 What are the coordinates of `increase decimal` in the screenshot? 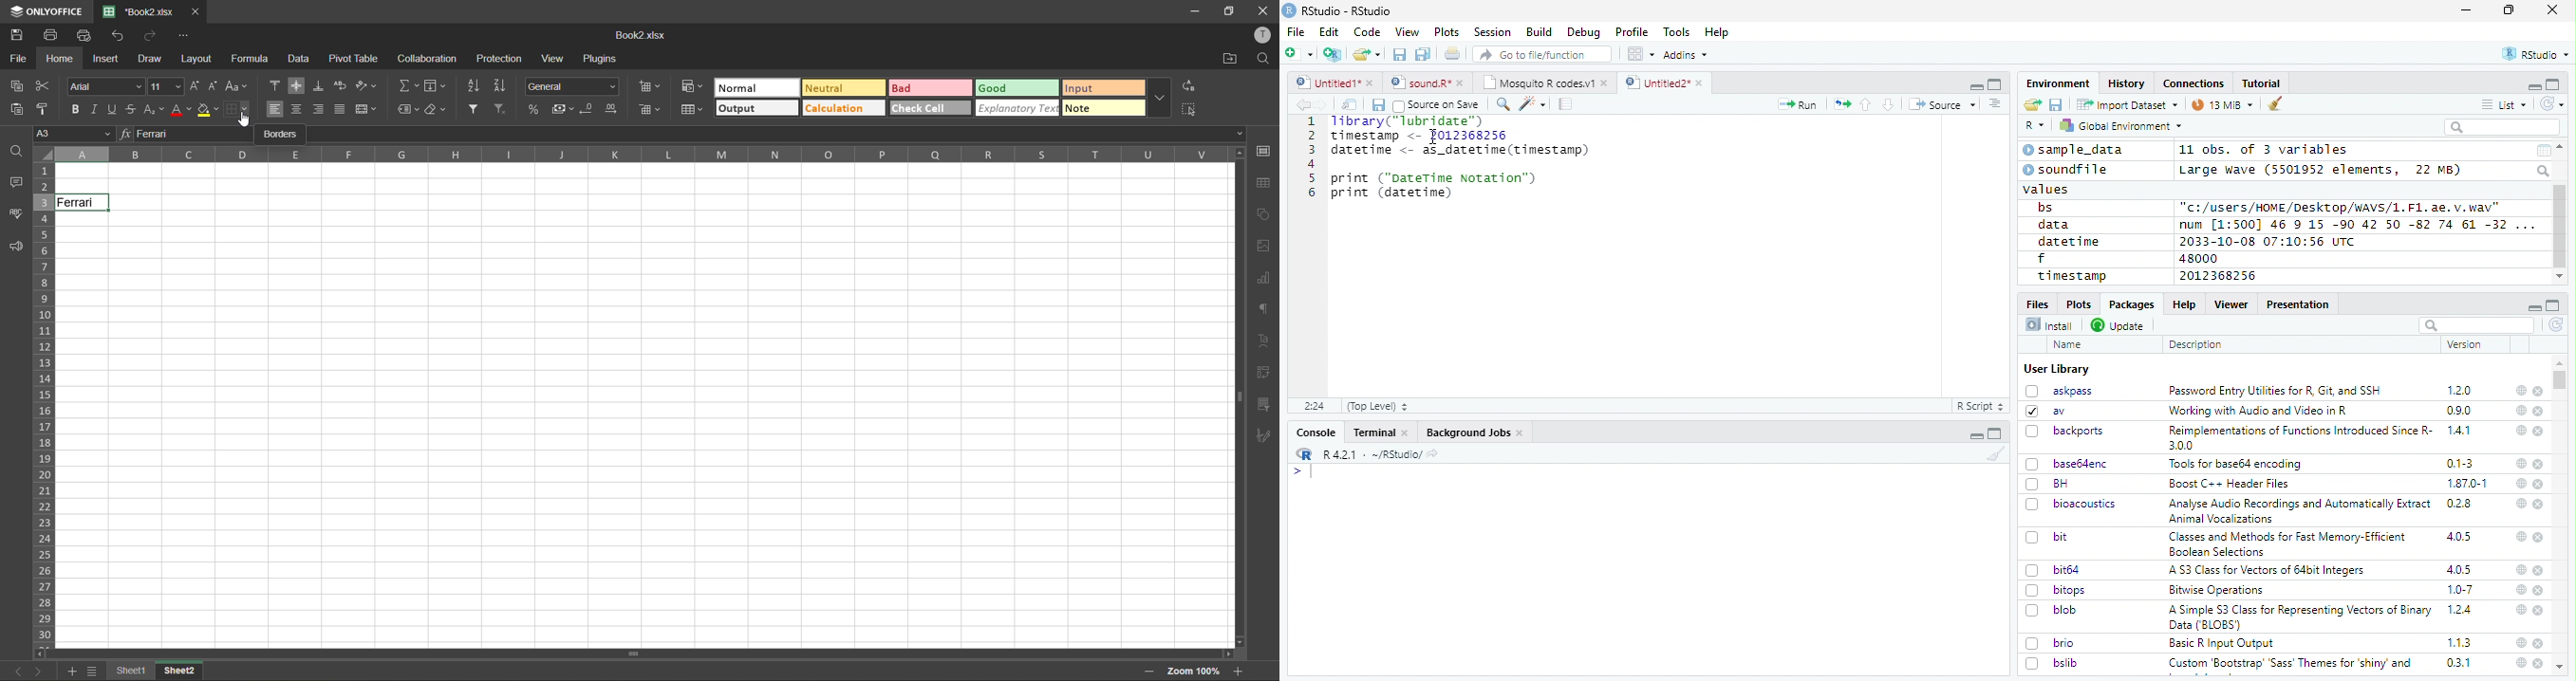 It's located at (609, 109).